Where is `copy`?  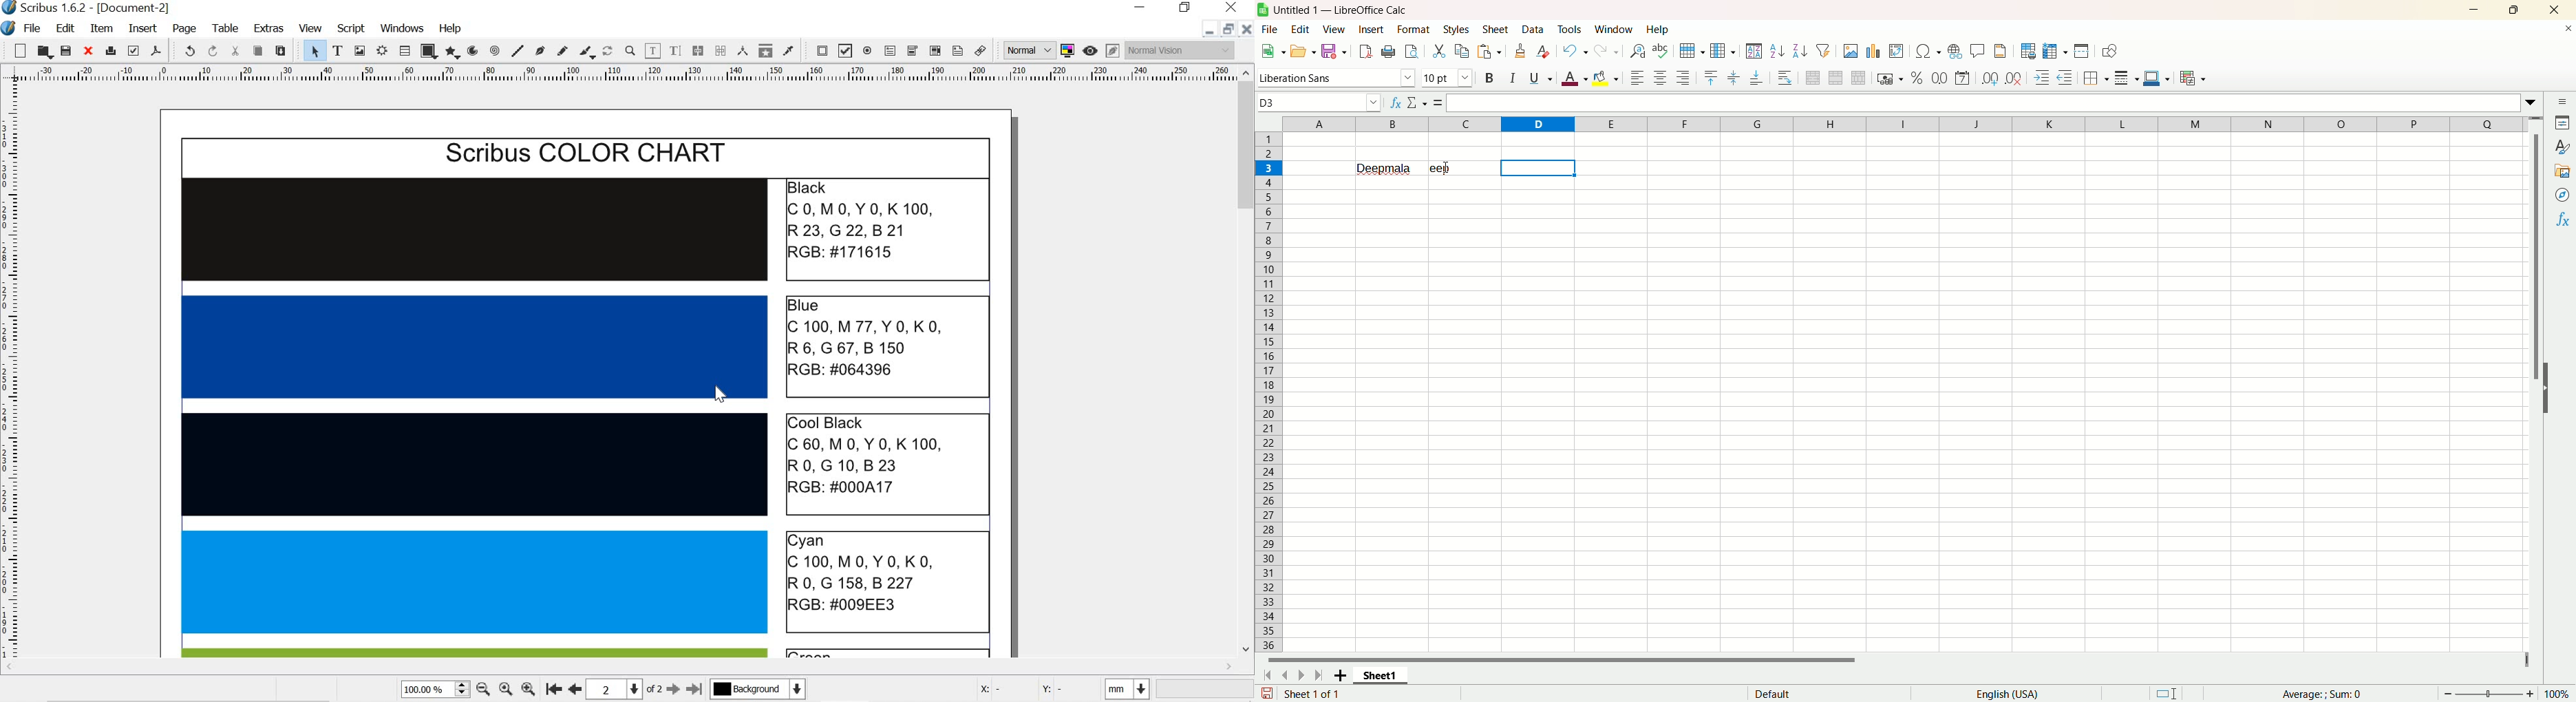 copy is located at coordinates (258, 51).